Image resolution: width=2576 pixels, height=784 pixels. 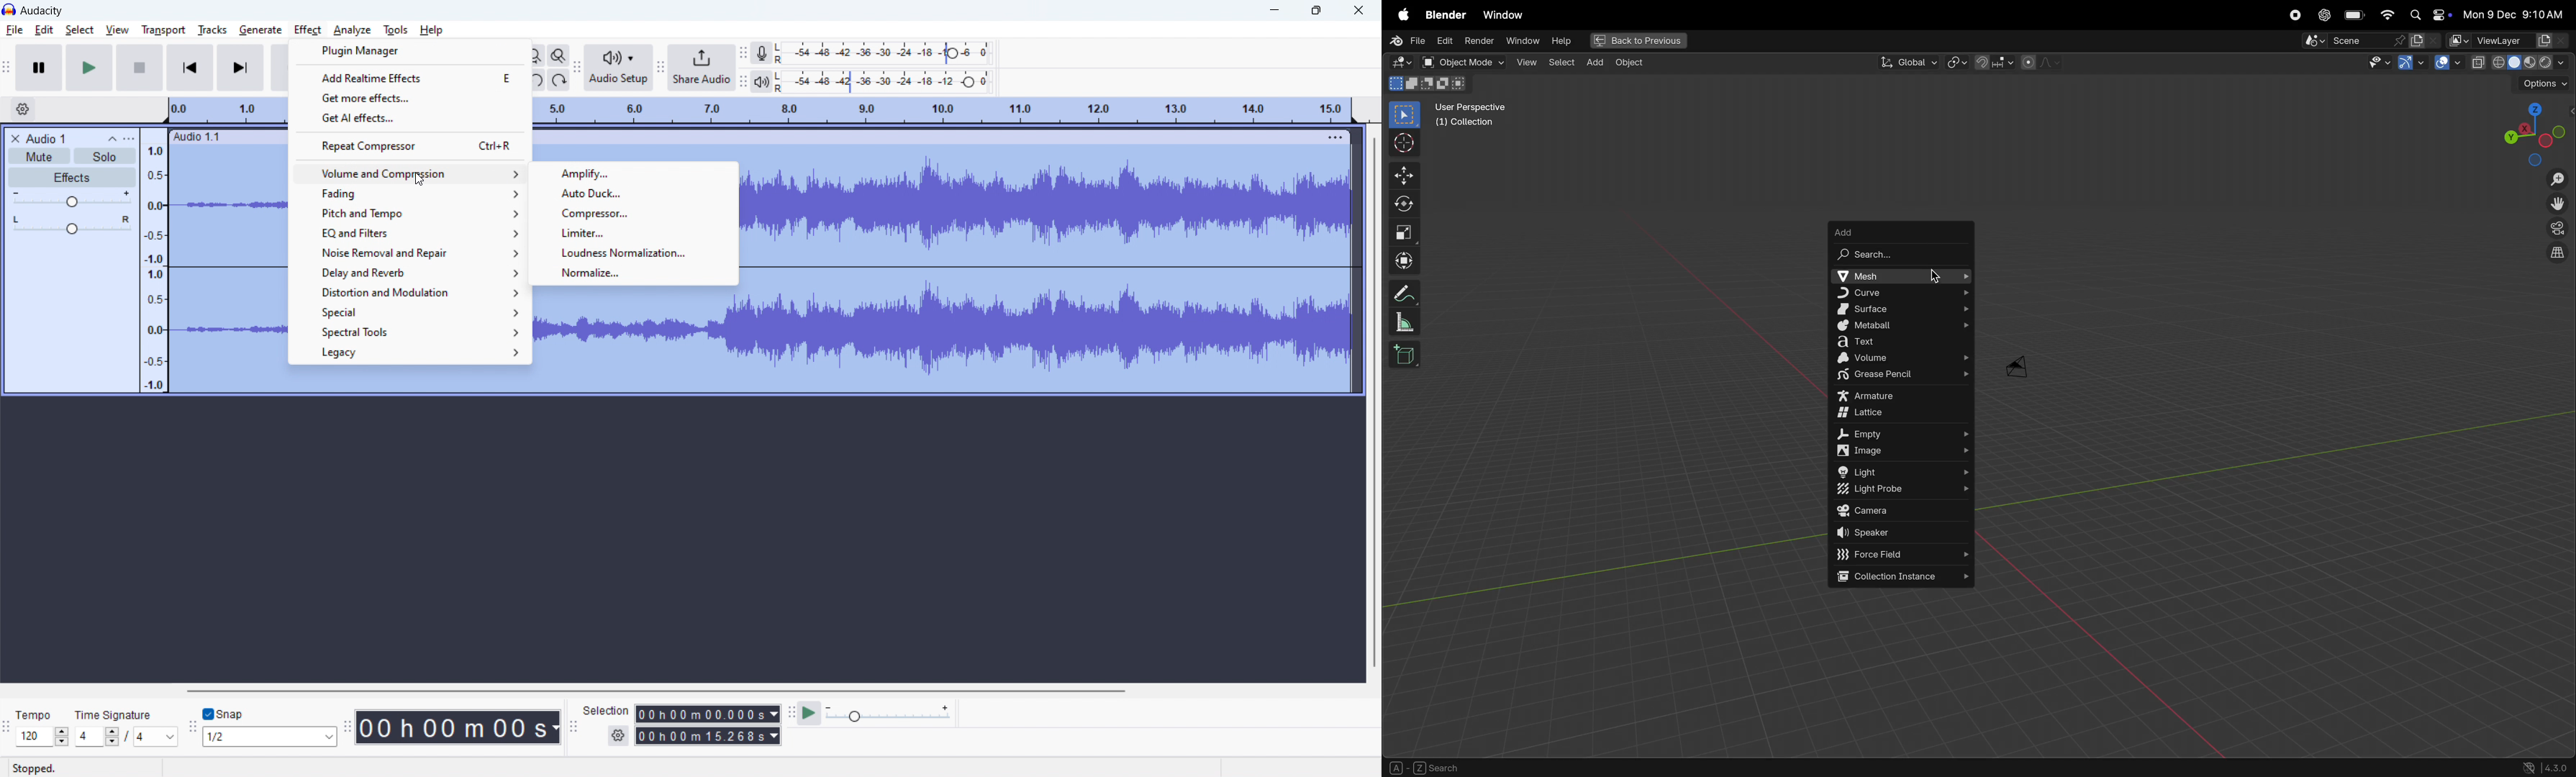 I want to click on snapping toolbar, so click(x=193, y=727).